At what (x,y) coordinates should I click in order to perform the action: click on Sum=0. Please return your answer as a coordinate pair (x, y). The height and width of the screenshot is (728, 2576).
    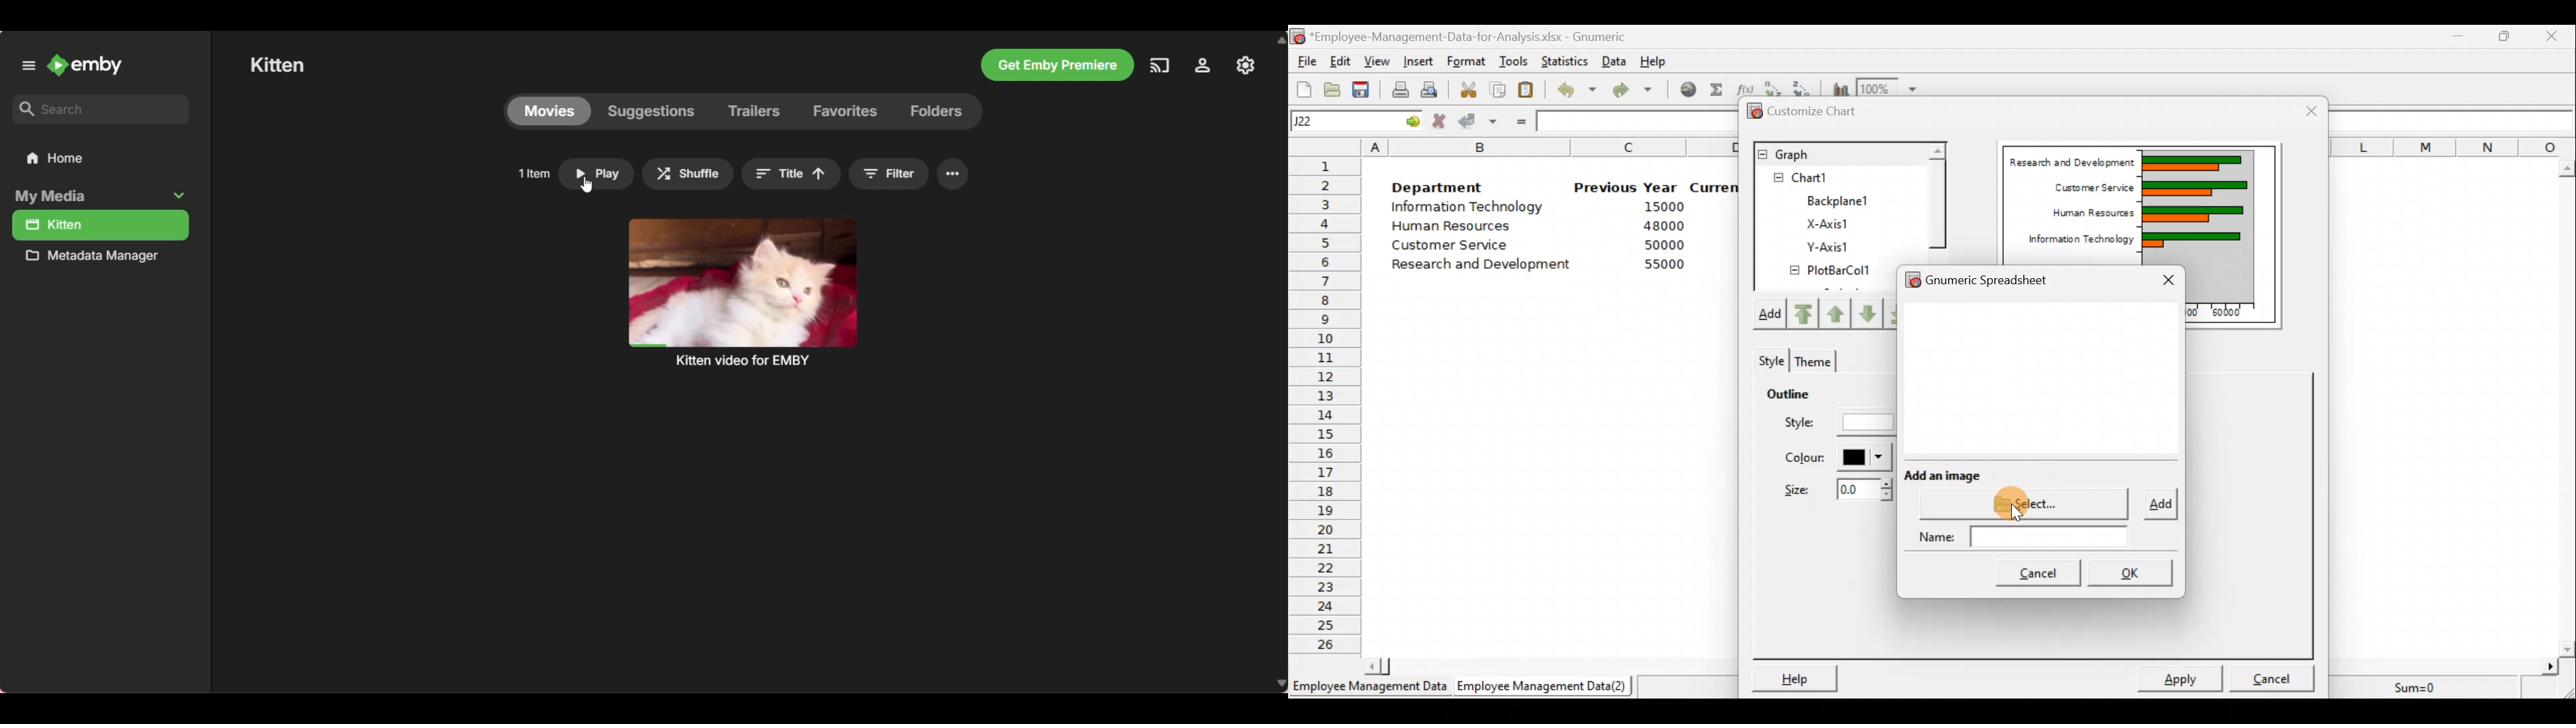
    Looking at the image, I should click on (2420, 684).